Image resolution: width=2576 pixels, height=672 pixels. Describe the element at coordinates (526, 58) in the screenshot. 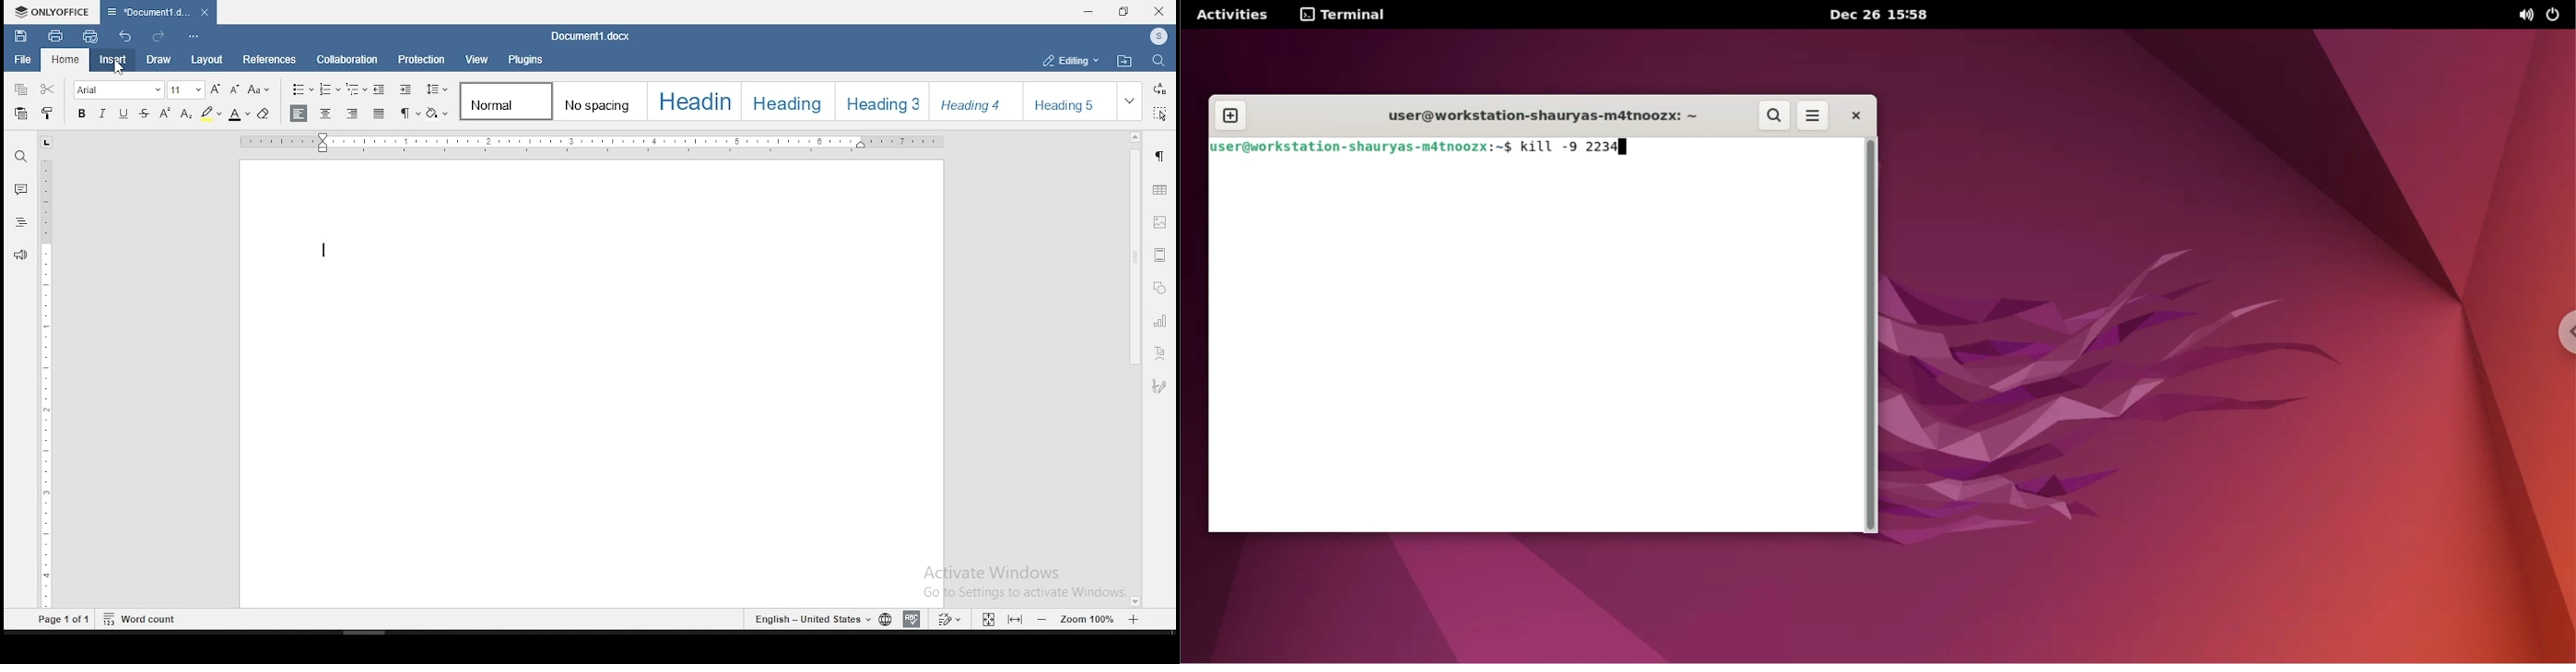

I see `plugins` at that location.